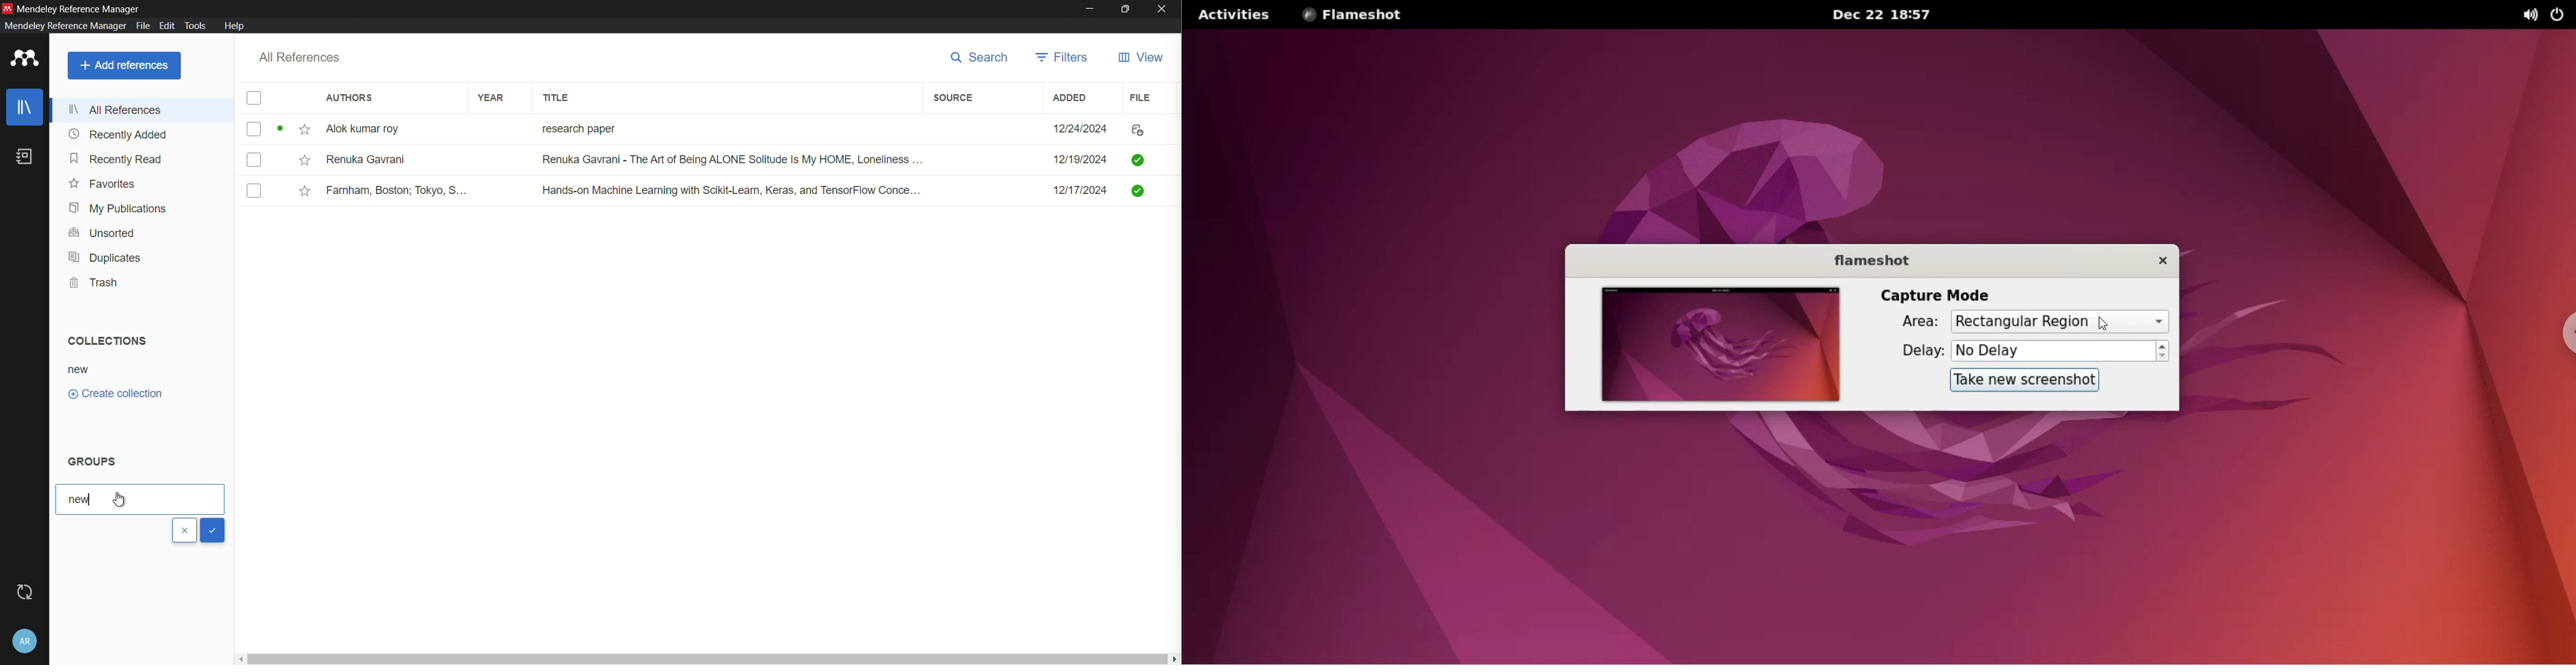 This screenshot has width=2576, height=672. I want to click on create collection, so click(116, 394).